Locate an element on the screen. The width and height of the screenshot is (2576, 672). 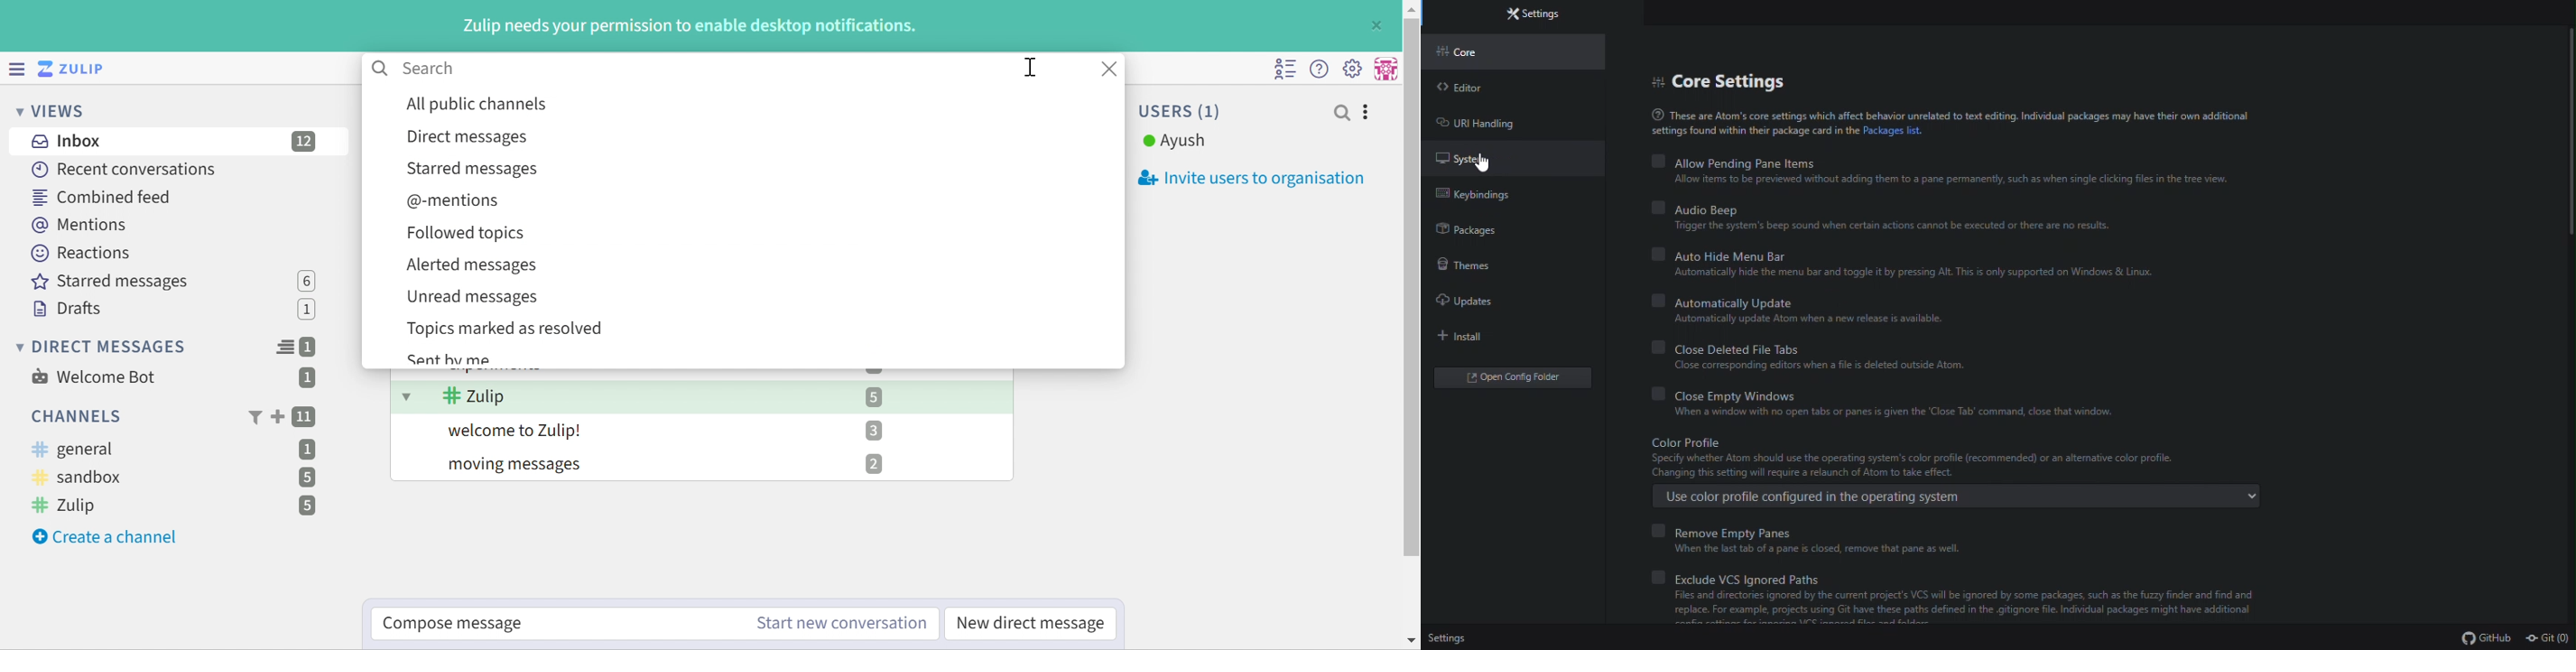
3 is located at coordinates (873, 429).